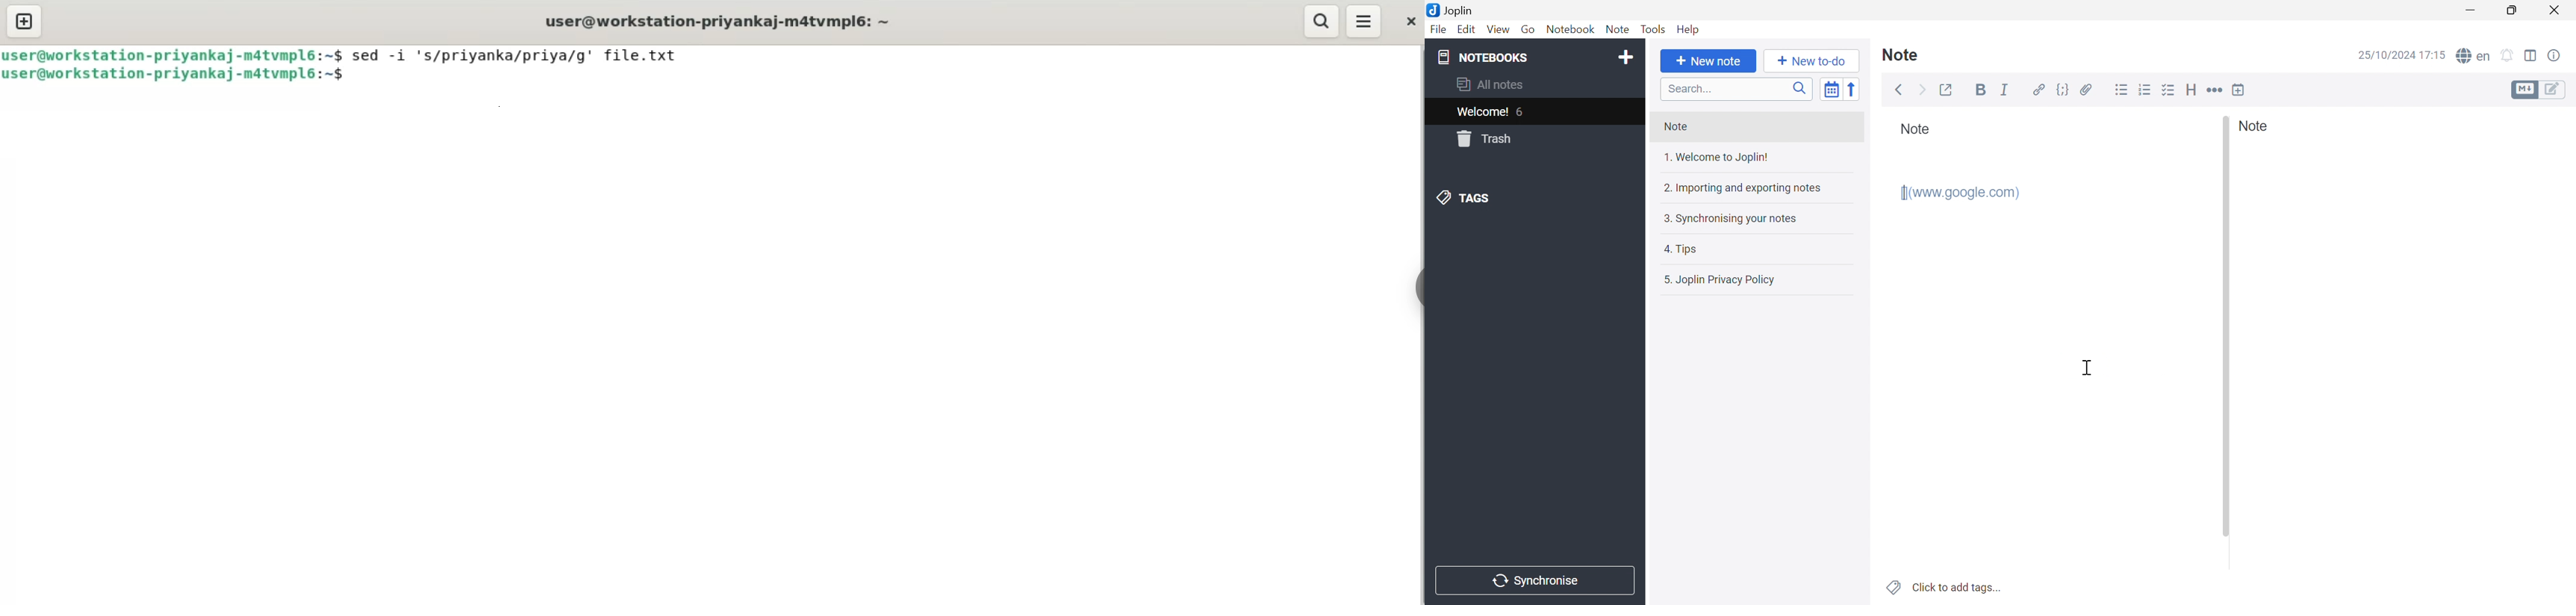 This screenshot has height=616, width=2576. What do you see at coordinates (1571, 29) in the screenshot?
I see `Notebook` at bounding box center [1571, 29].